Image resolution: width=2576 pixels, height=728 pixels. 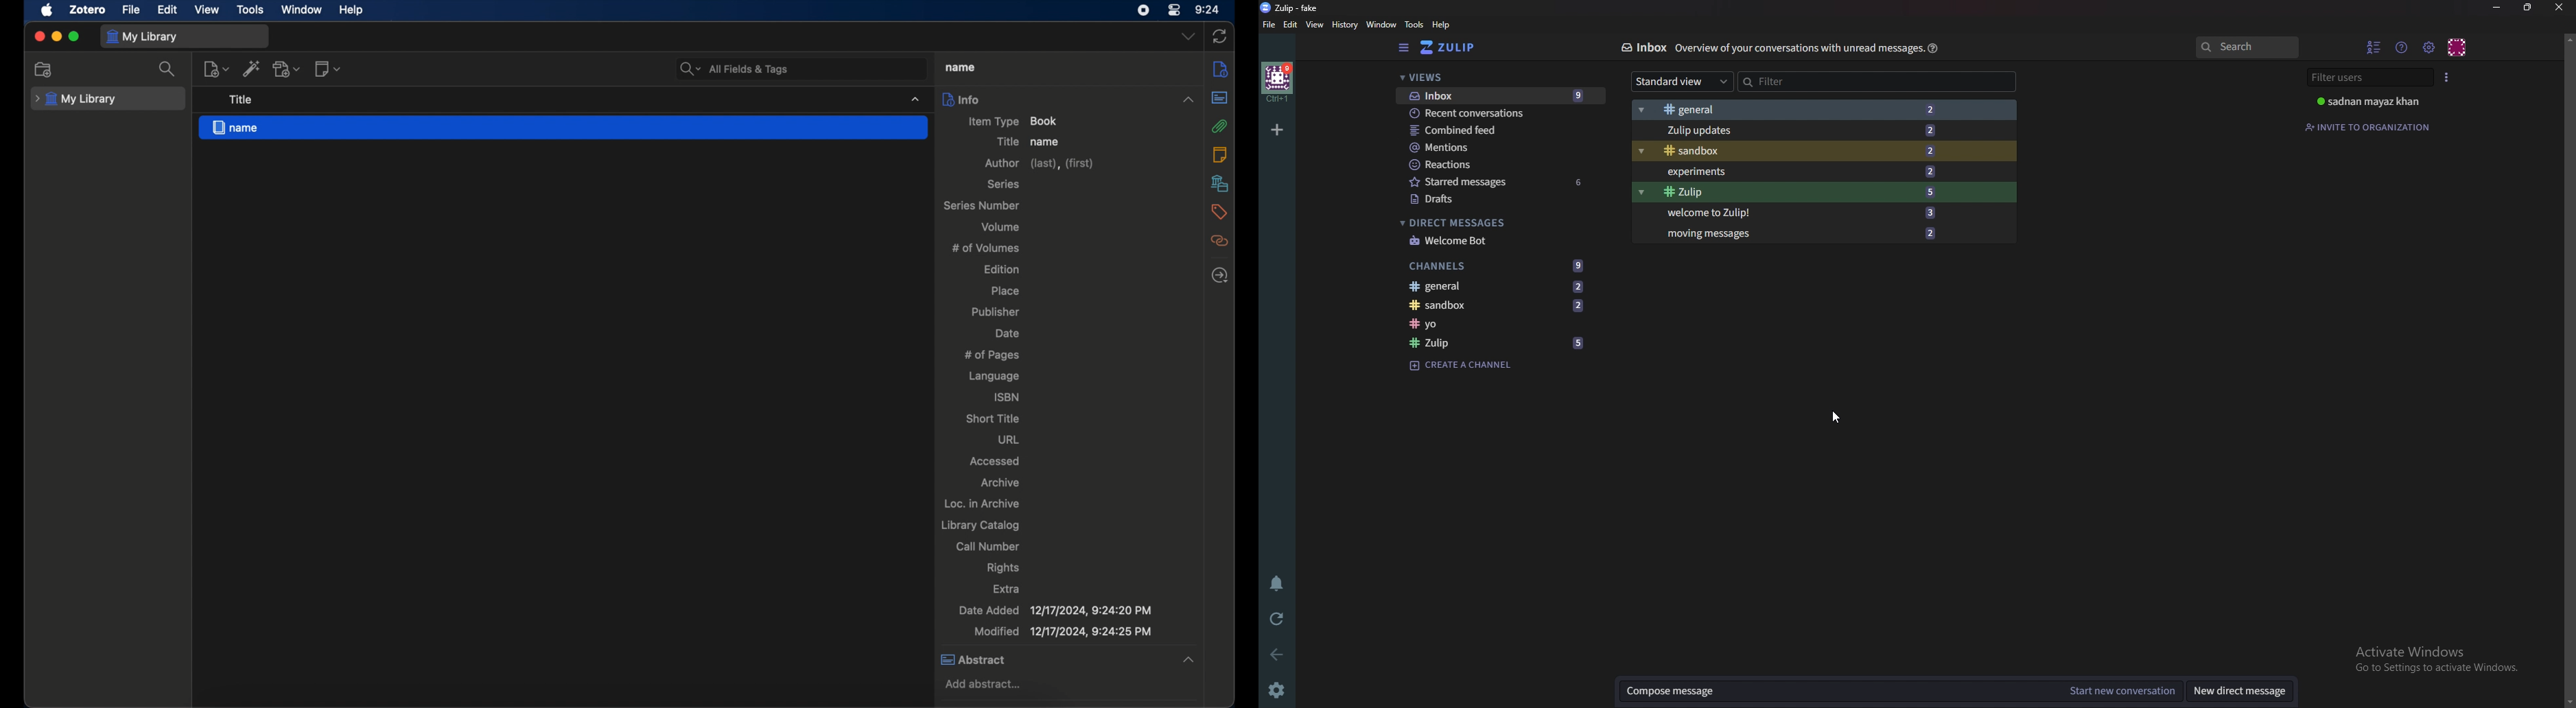 What do you see at coordinates (563, 128) in the screenshot?
I see `name` at bounding box center [563, 128].